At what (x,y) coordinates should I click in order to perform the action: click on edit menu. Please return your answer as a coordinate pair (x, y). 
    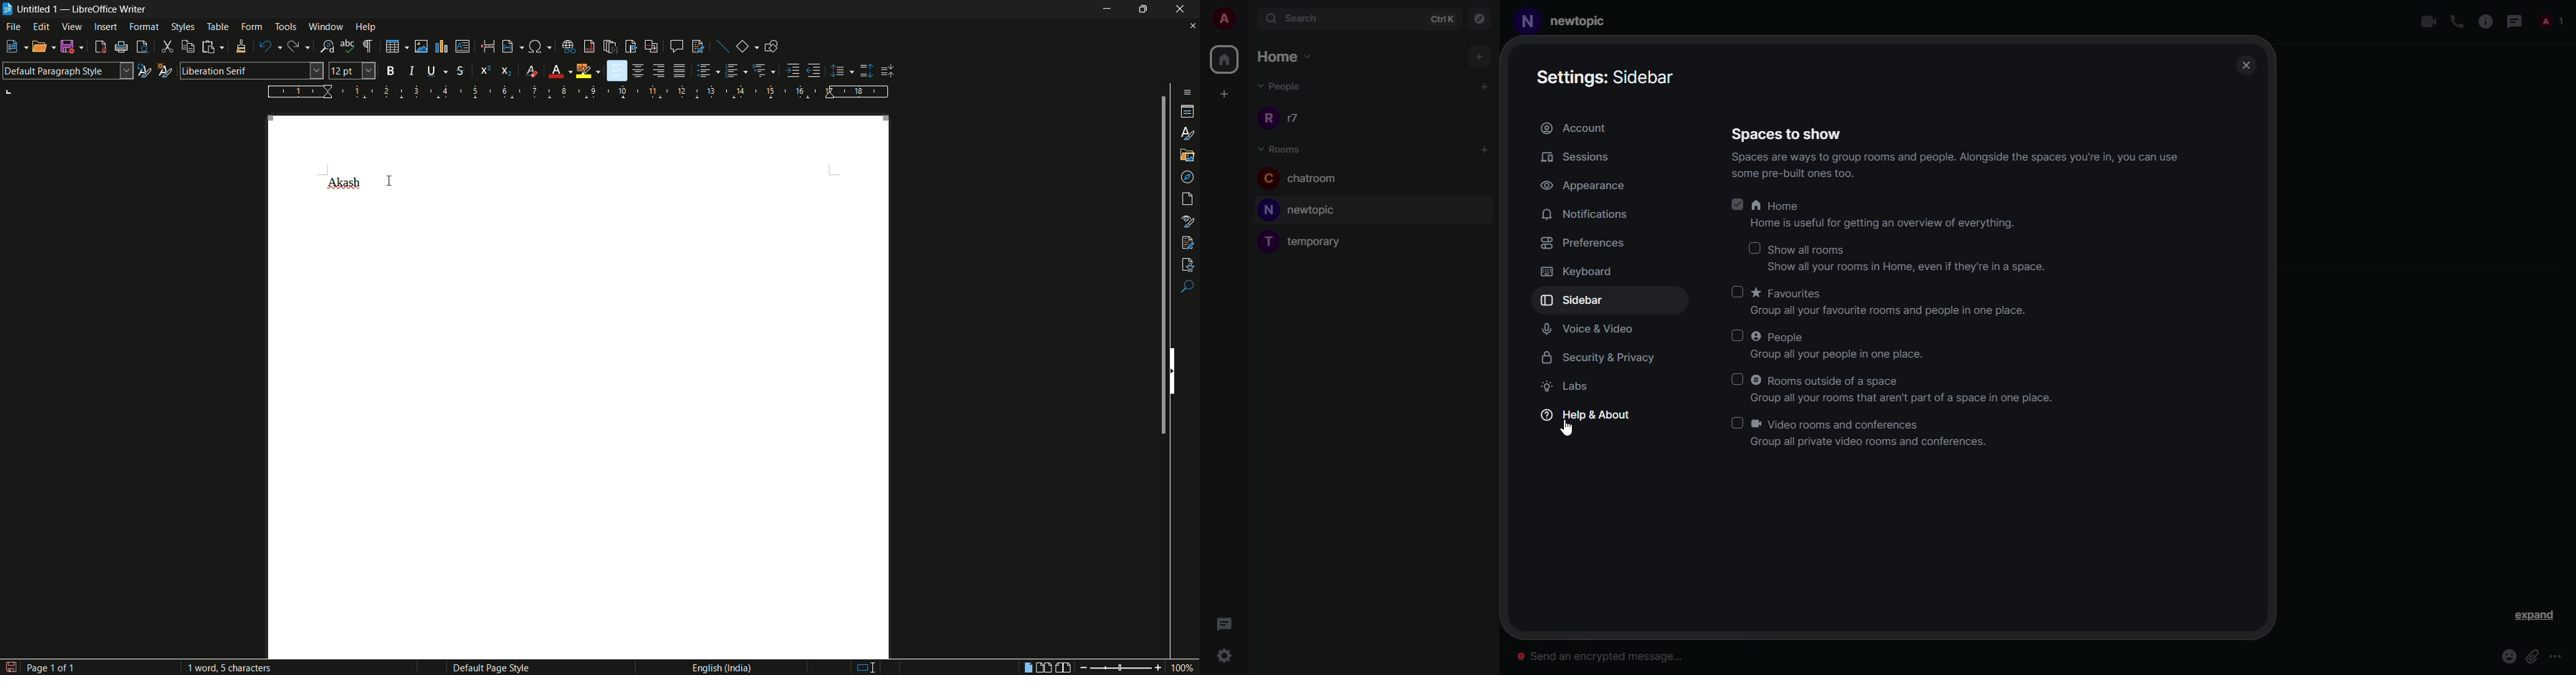
    Looking at the image, I should click on (43, 28).